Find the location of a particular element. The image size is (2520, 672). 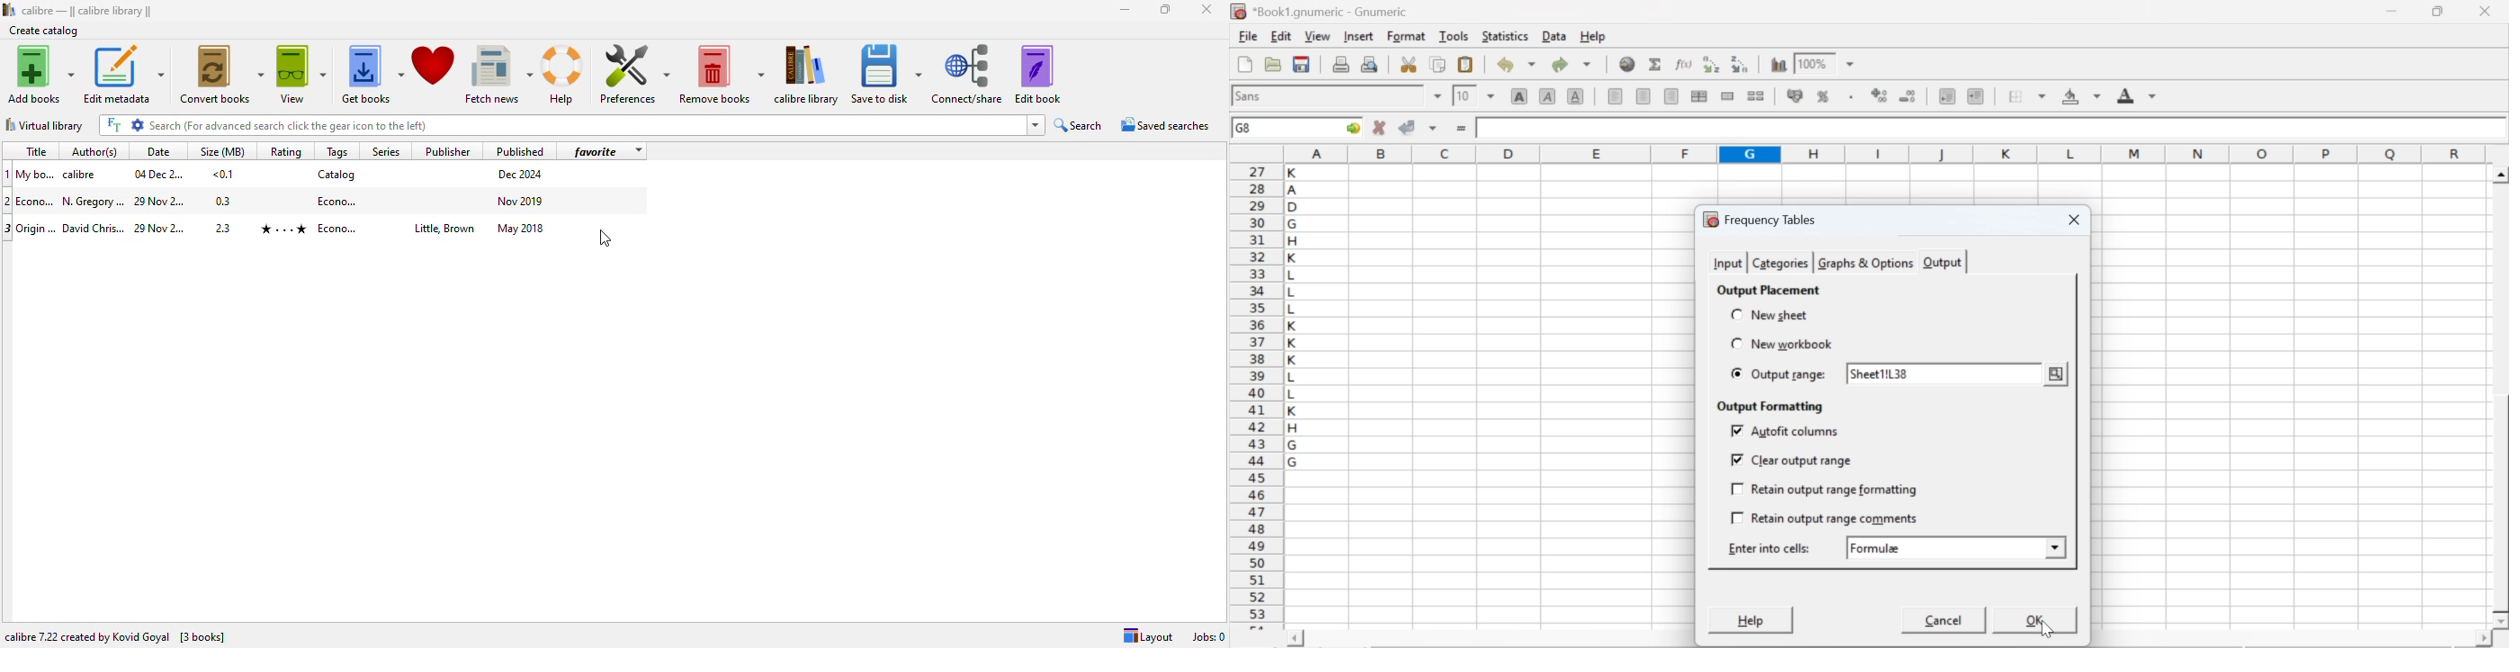

enter formula is located at coordinates (1463, 129).